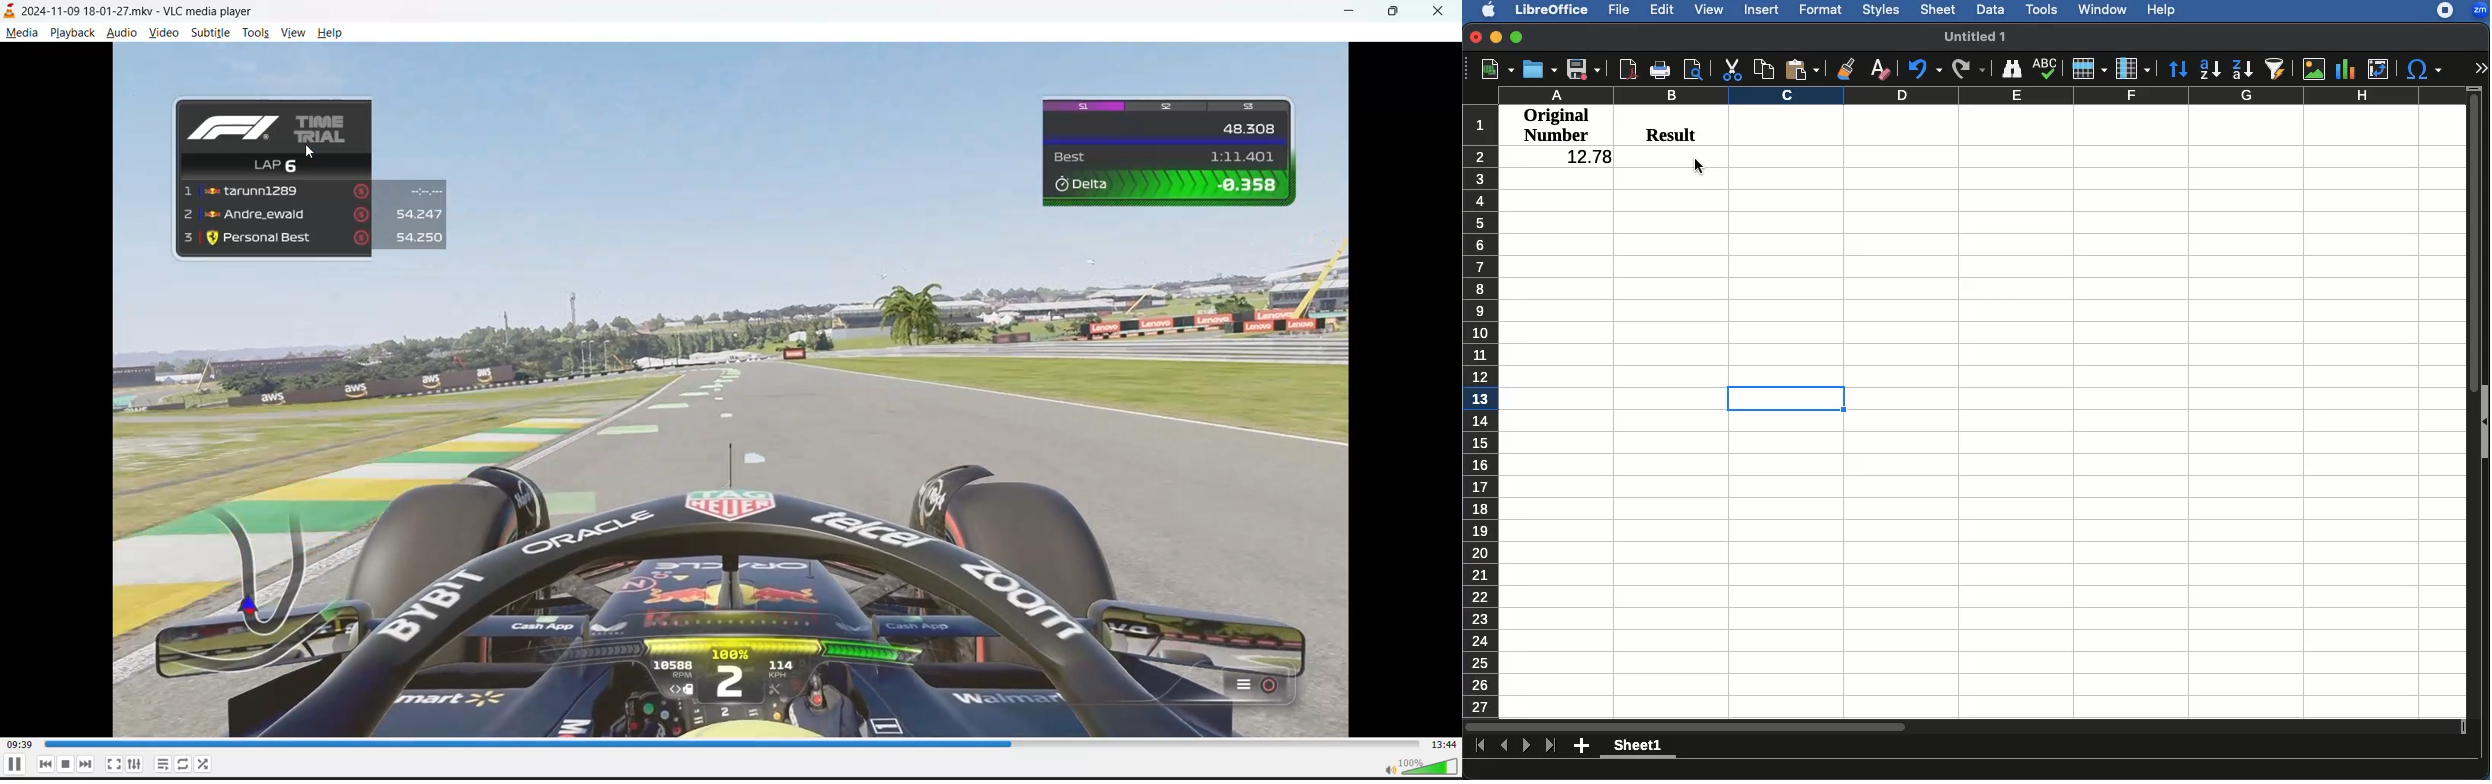  What do you see at coordinates (2475, 400) in the screenshot?
I see `Scroll` at bounding box center [2475, 400].